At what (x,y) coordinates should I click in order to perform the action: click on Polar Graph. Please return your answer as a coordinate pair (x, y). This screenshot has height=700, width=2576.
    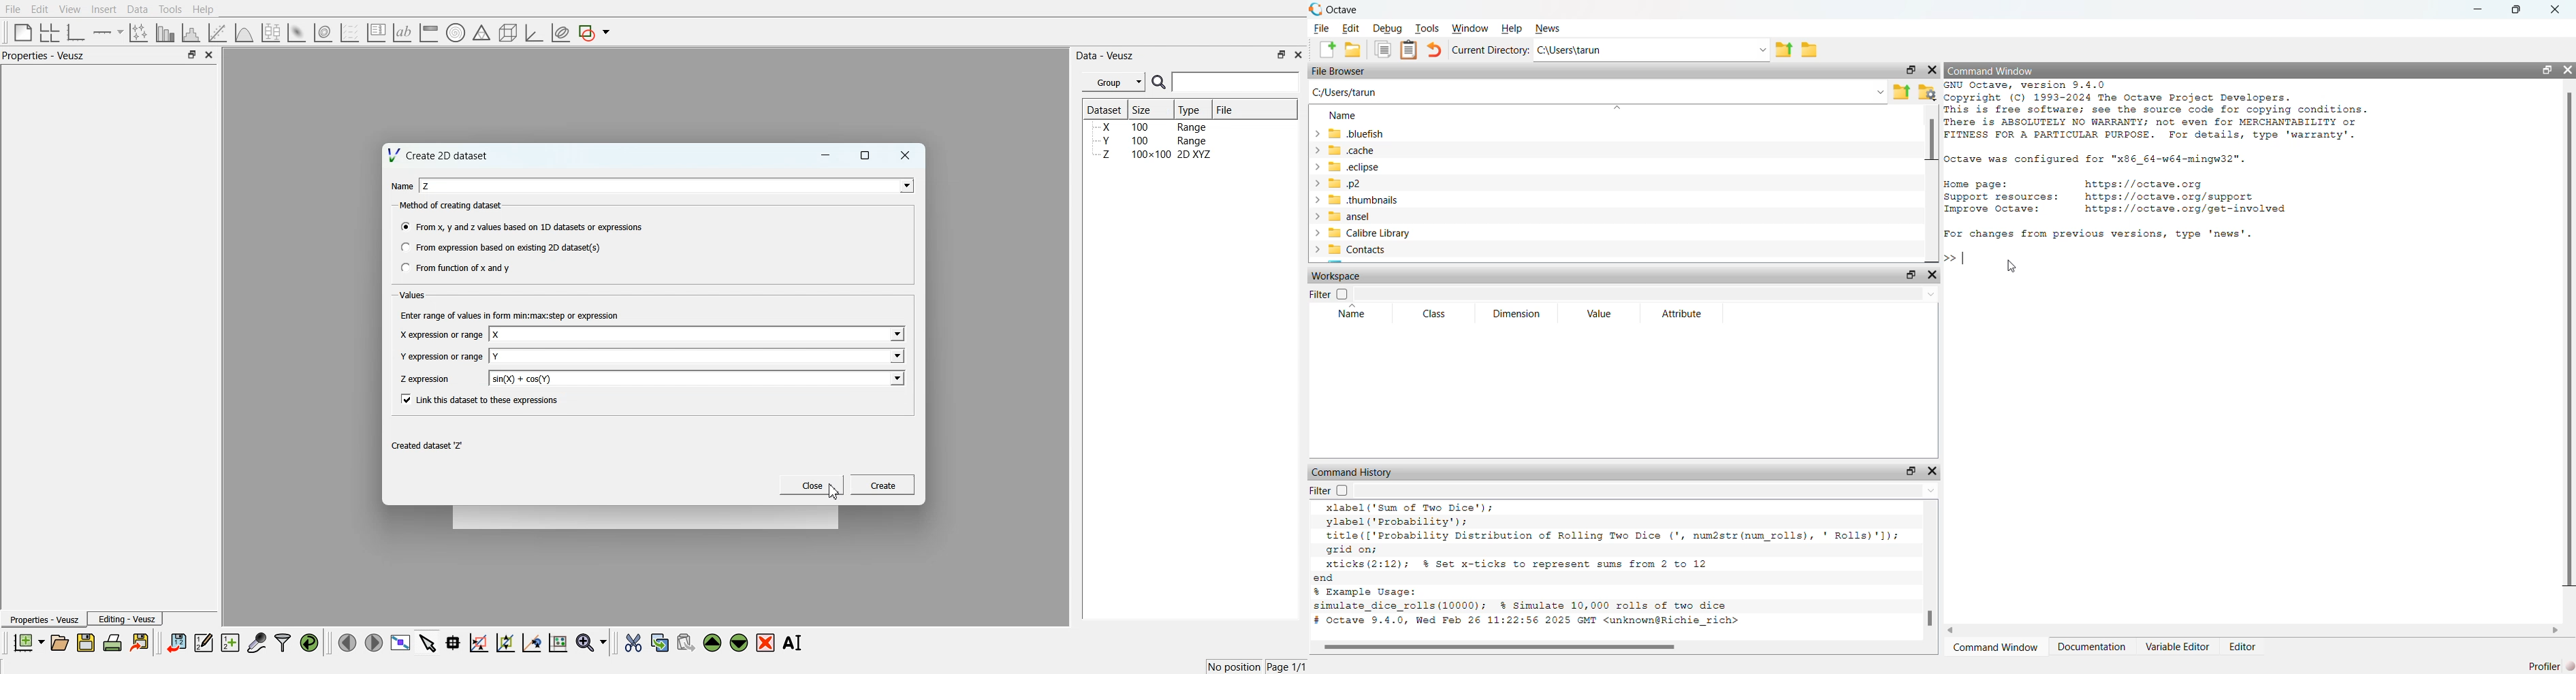
    Looking at the image, I should click on (456, 33).